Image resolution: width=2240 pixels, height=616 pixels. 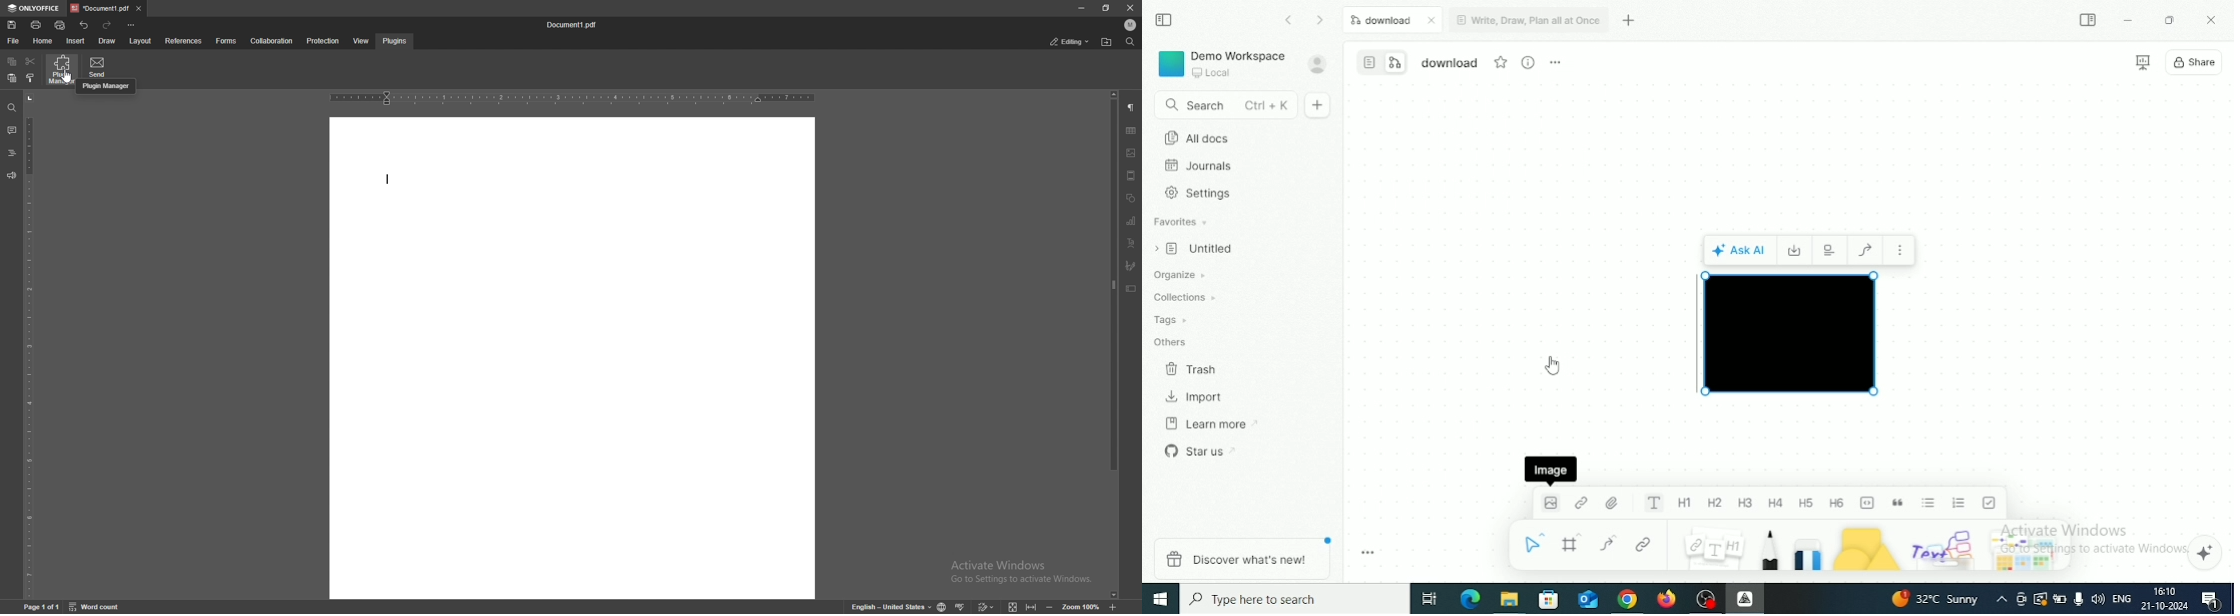 What do you see at coordinates (1195, 397) in the screenshot?
I see `Import` at bounding box center [1195, 397].